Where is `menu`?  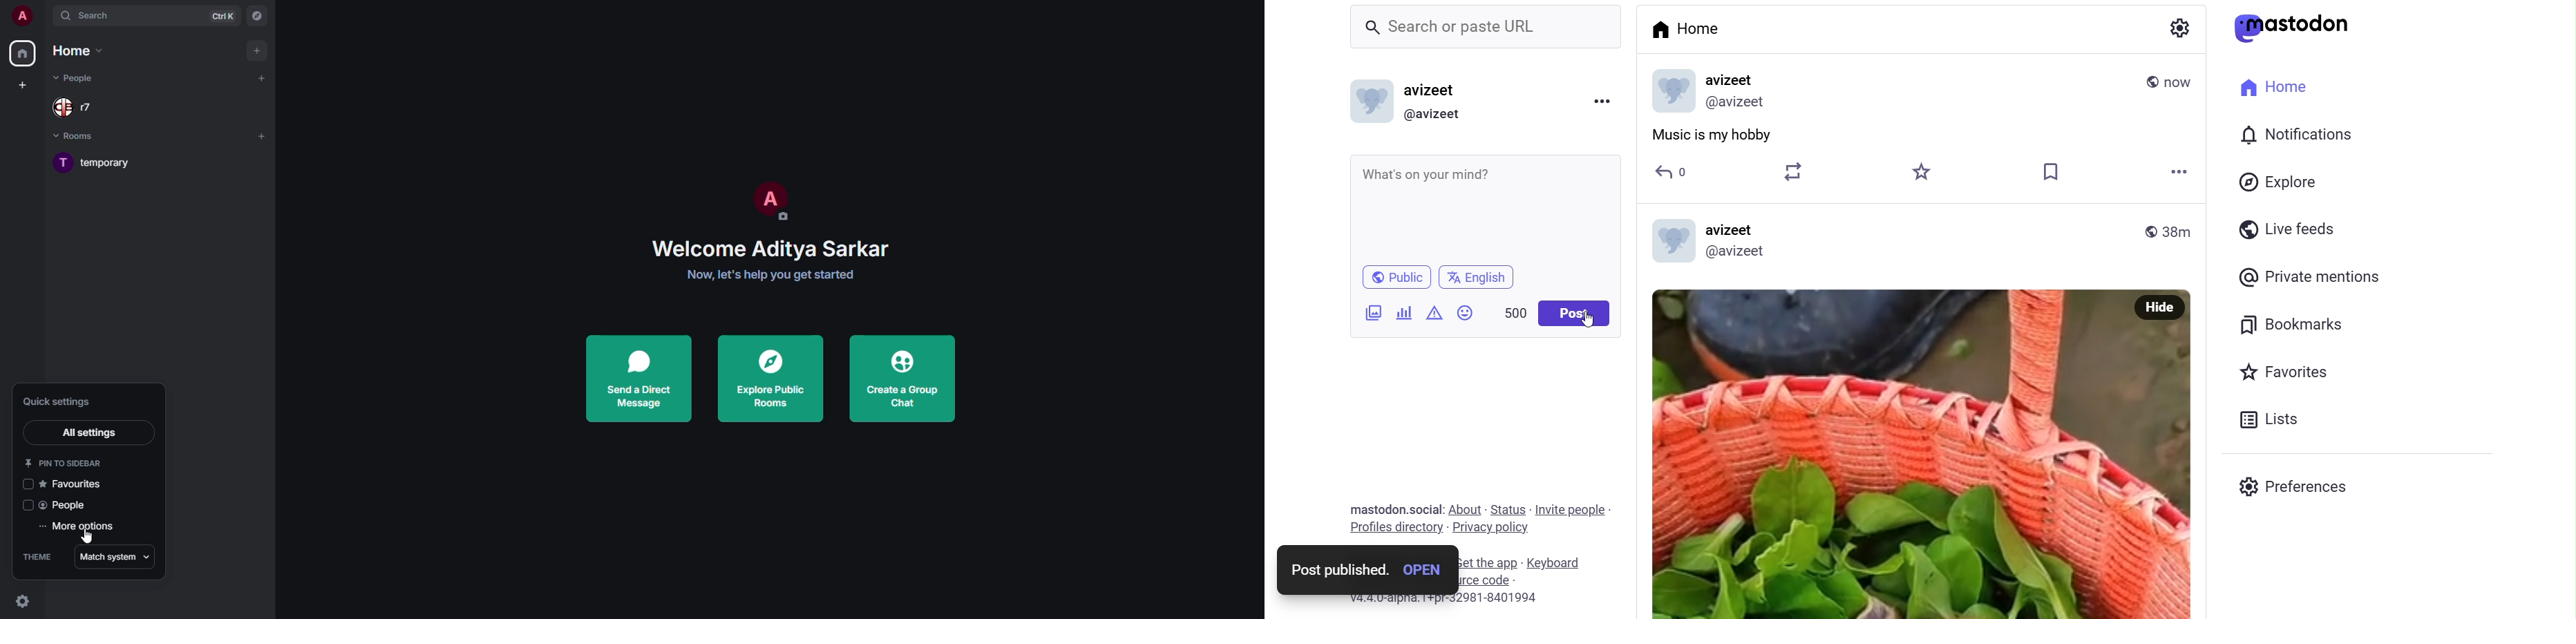 menu is located at coordinates (1601, 102).